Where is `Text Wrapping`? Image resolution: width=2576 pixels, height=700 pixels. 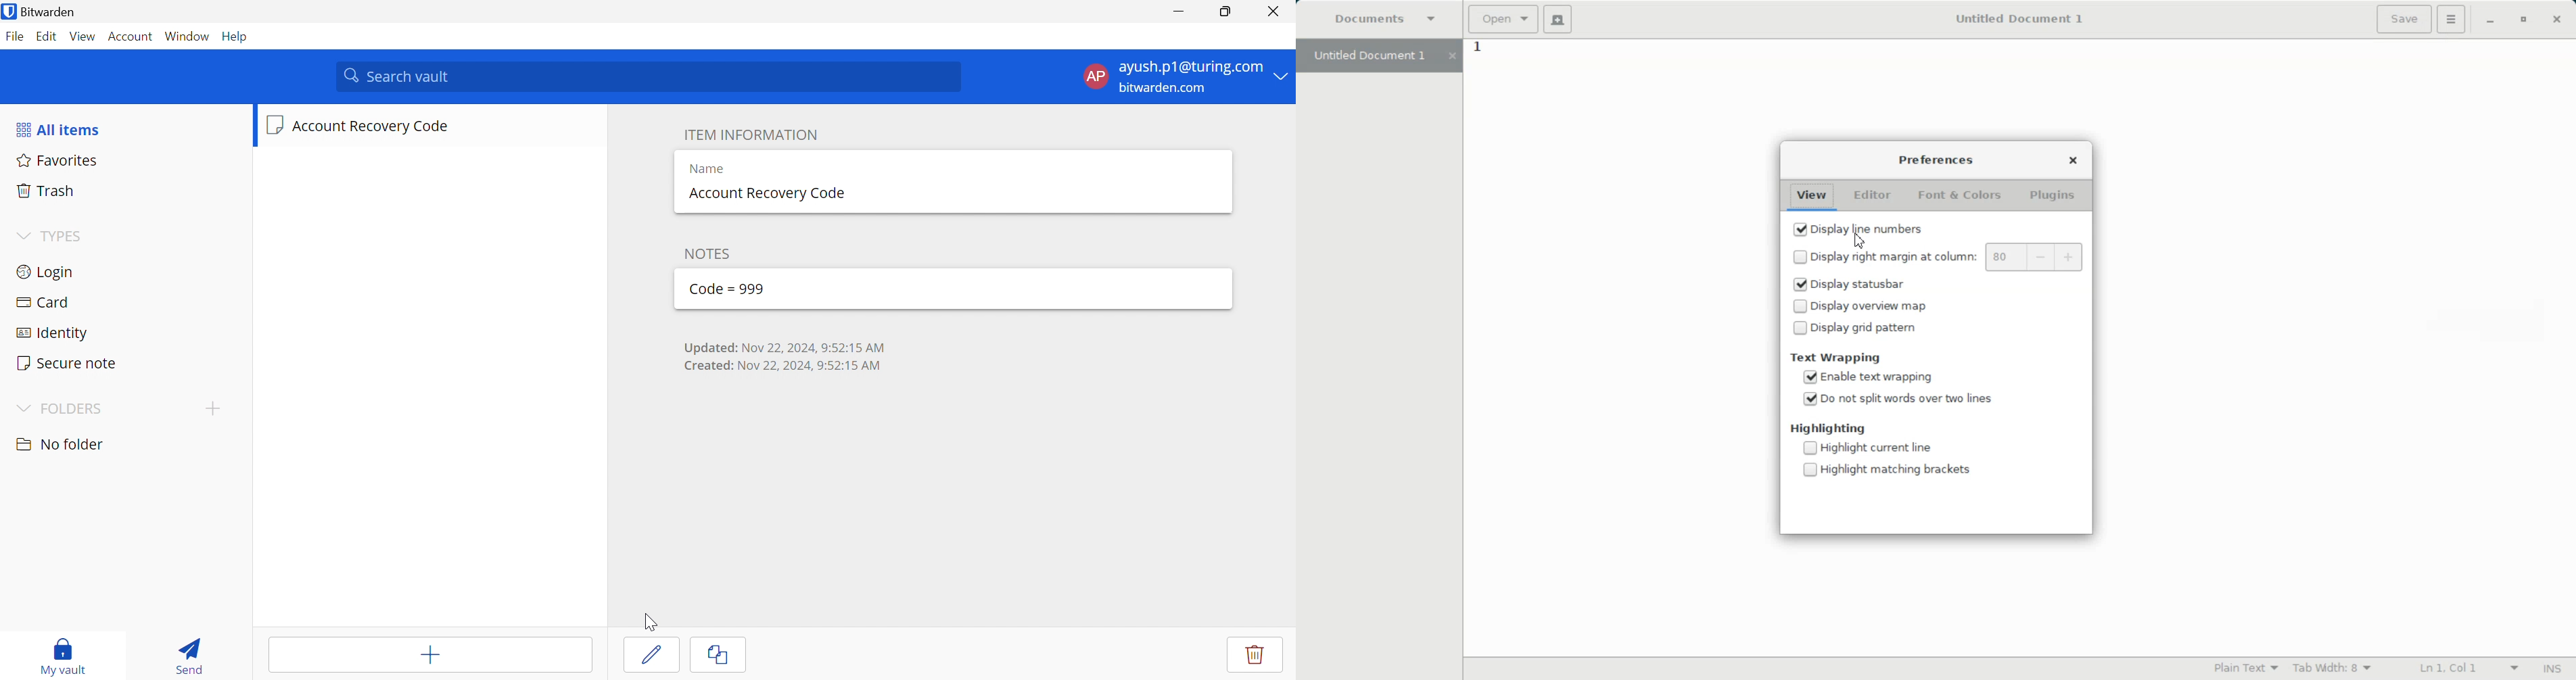 Text Wrapping is located at coordinates (1839, 357).